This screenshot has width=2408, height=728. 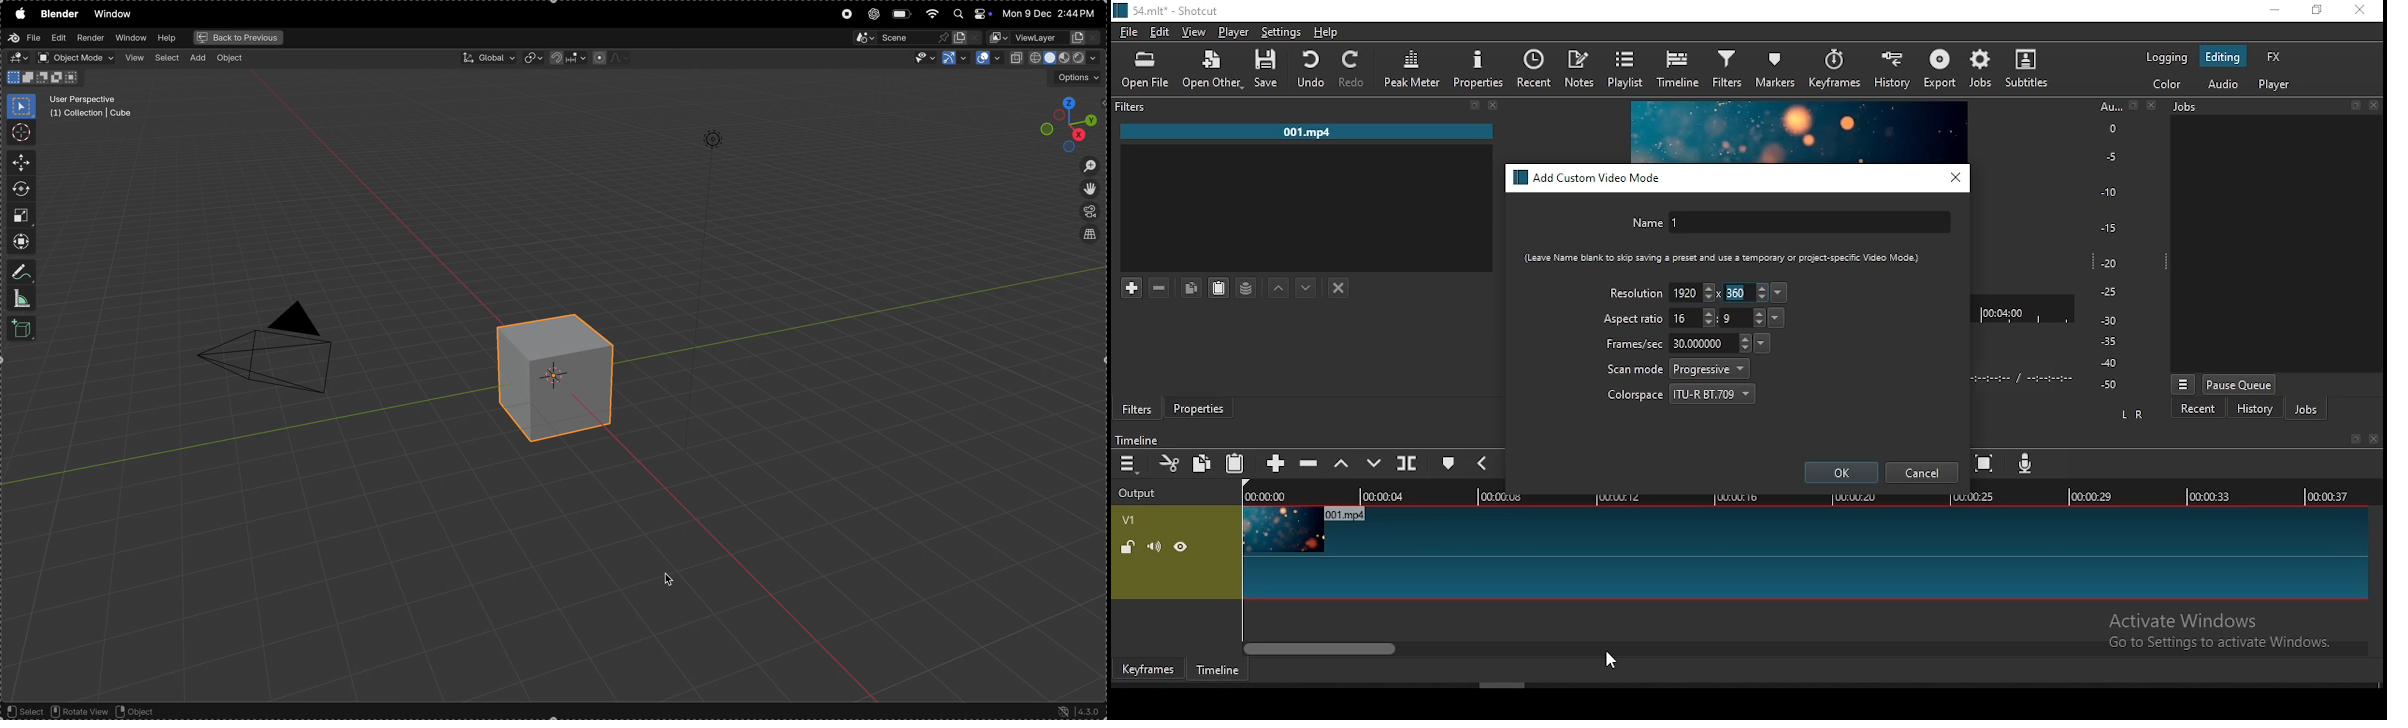 I want to click on player, so click(x=2277, y=85).